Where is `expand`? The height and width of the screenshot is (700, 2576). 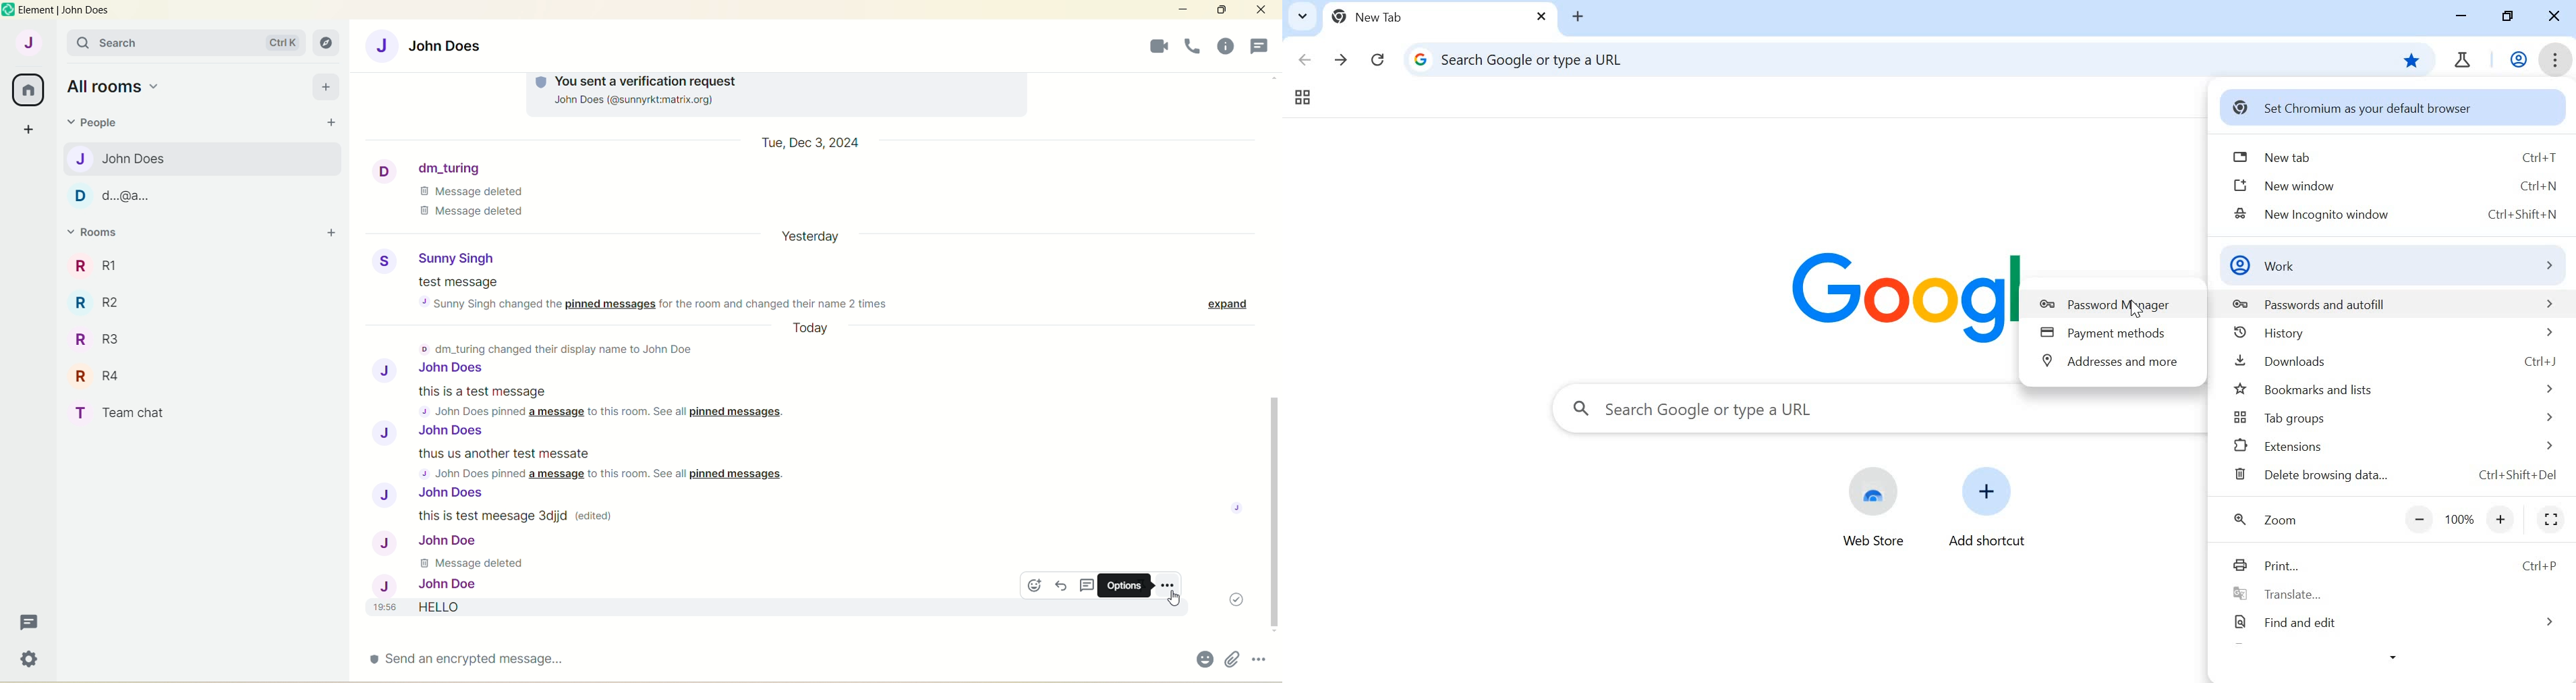
expand is located at coordinates (1222, 303).